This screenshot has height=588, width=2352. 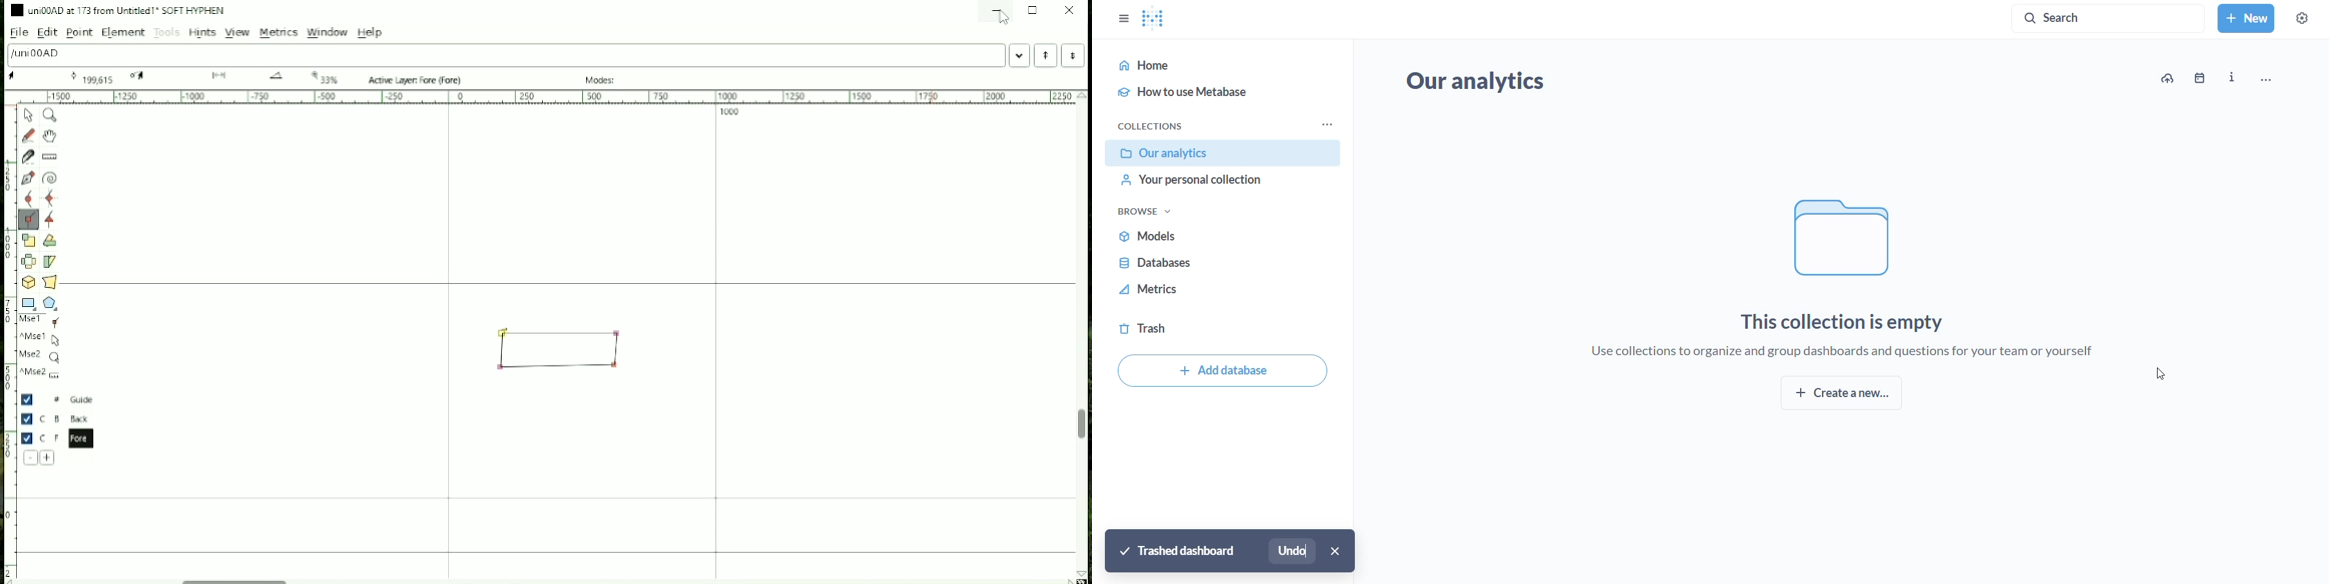 What do you see at coordinates (49, 136) in the screenshot?
I see `Scroll by hand` at bounding box center [49, 136].